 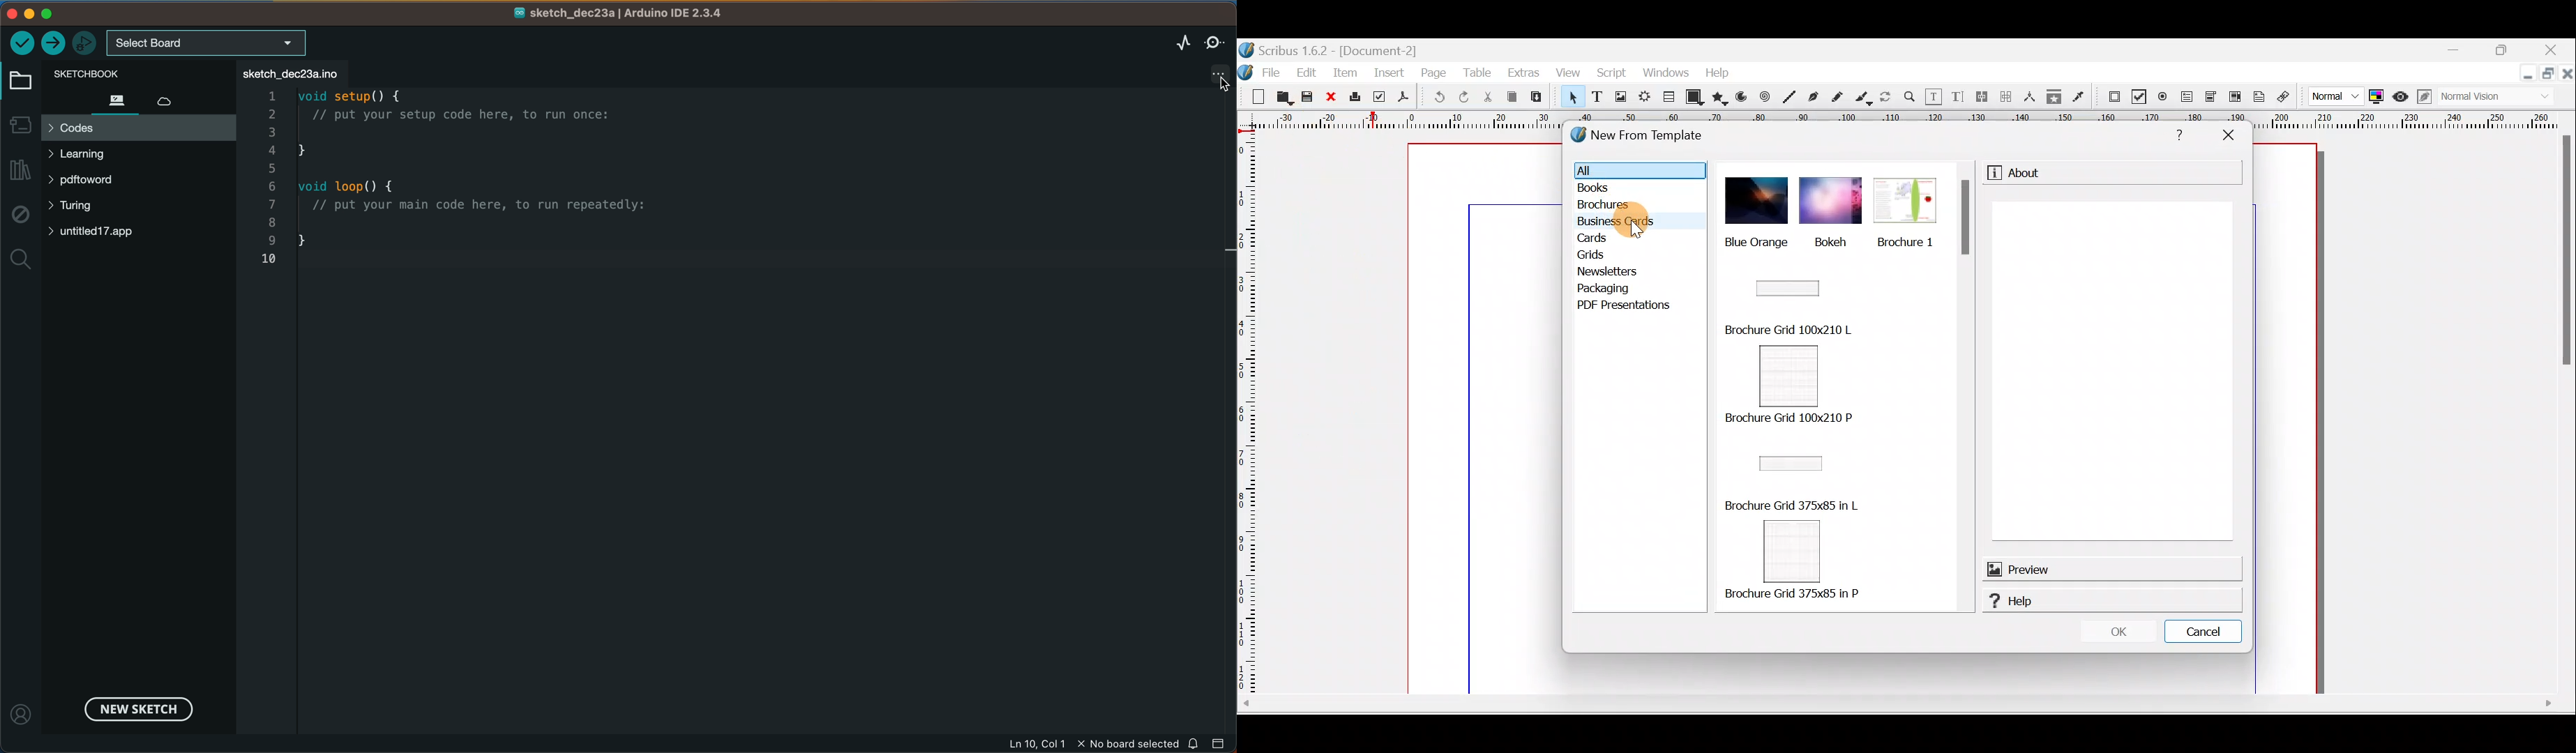 I want to click on File, so click(x=1261, y=71).